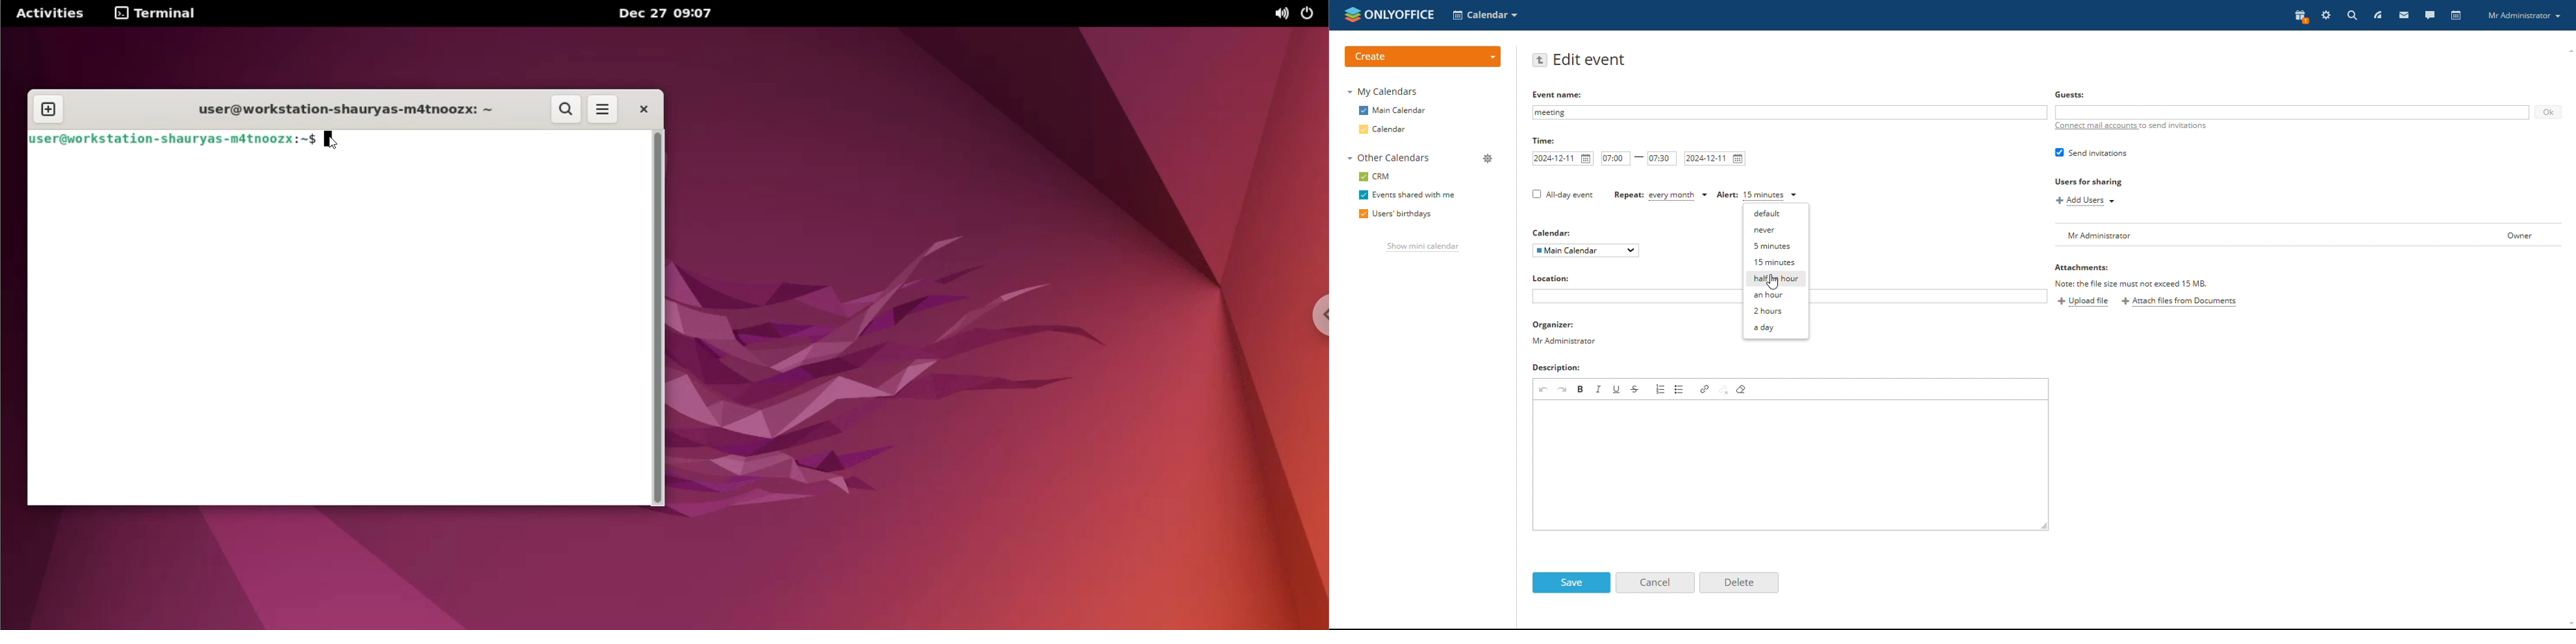 The image size is (2576, 644). I want to click on Add, so click(50, 109).